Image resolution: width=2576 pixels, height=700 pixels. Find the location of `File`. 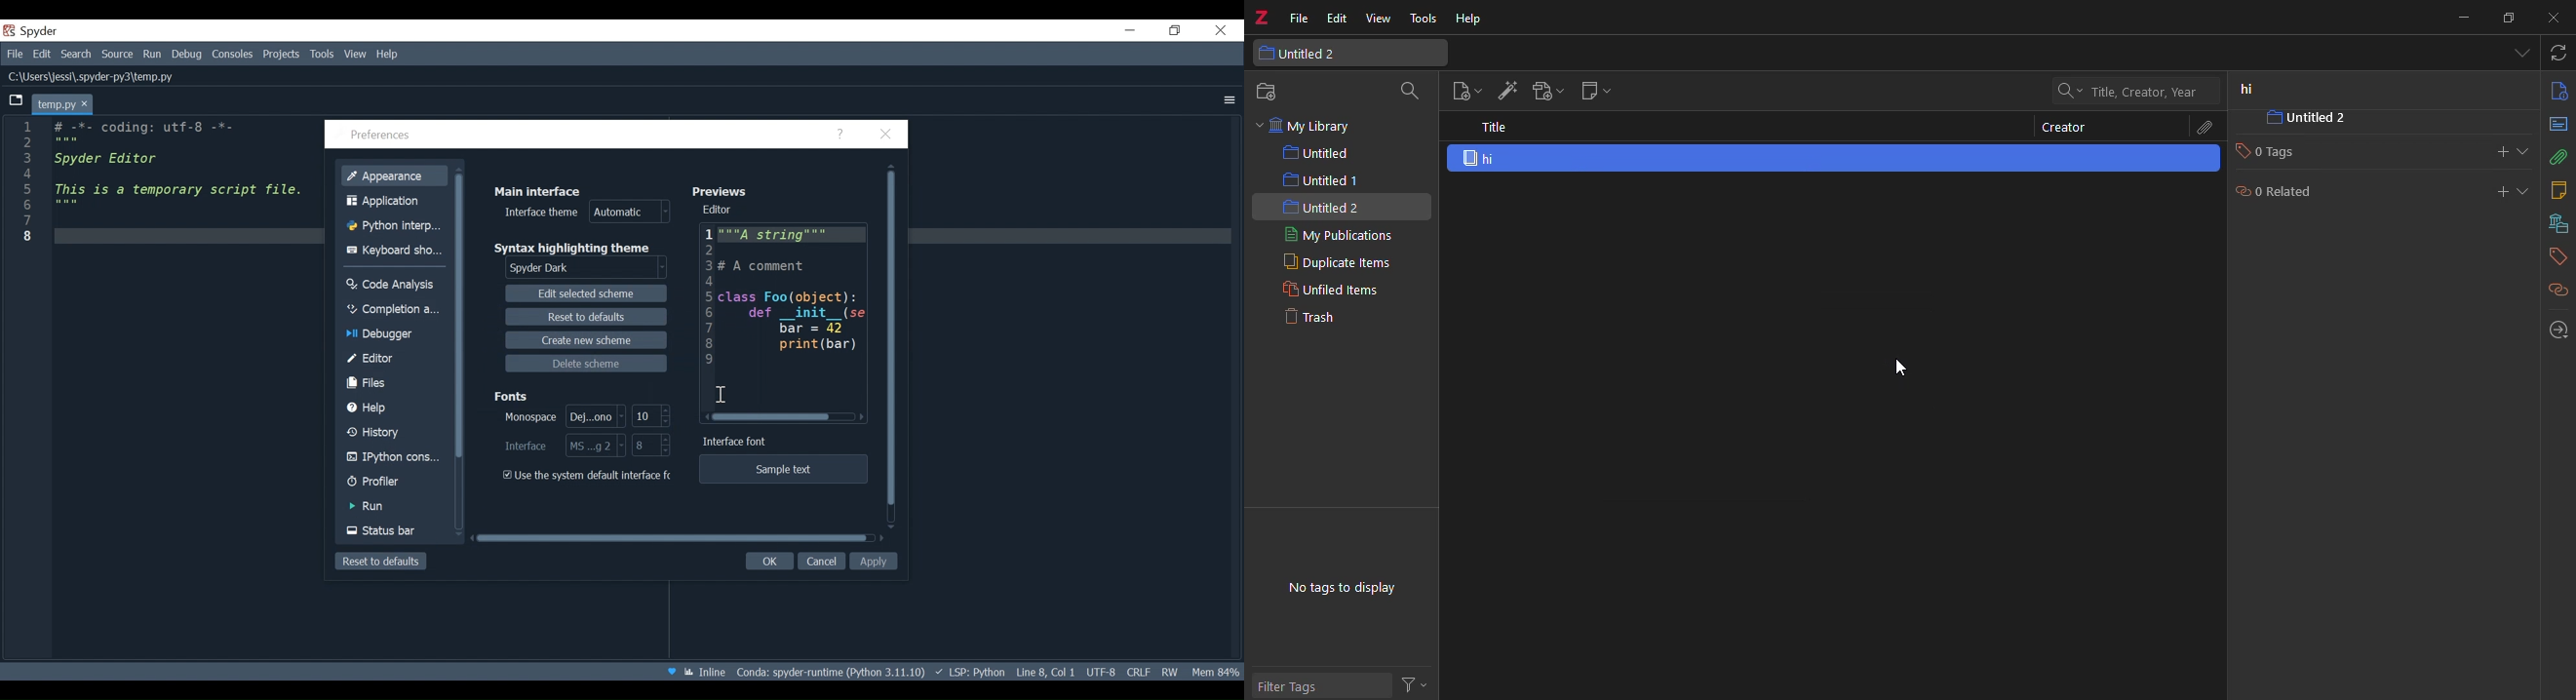

File is located at coordinates (14, 55).